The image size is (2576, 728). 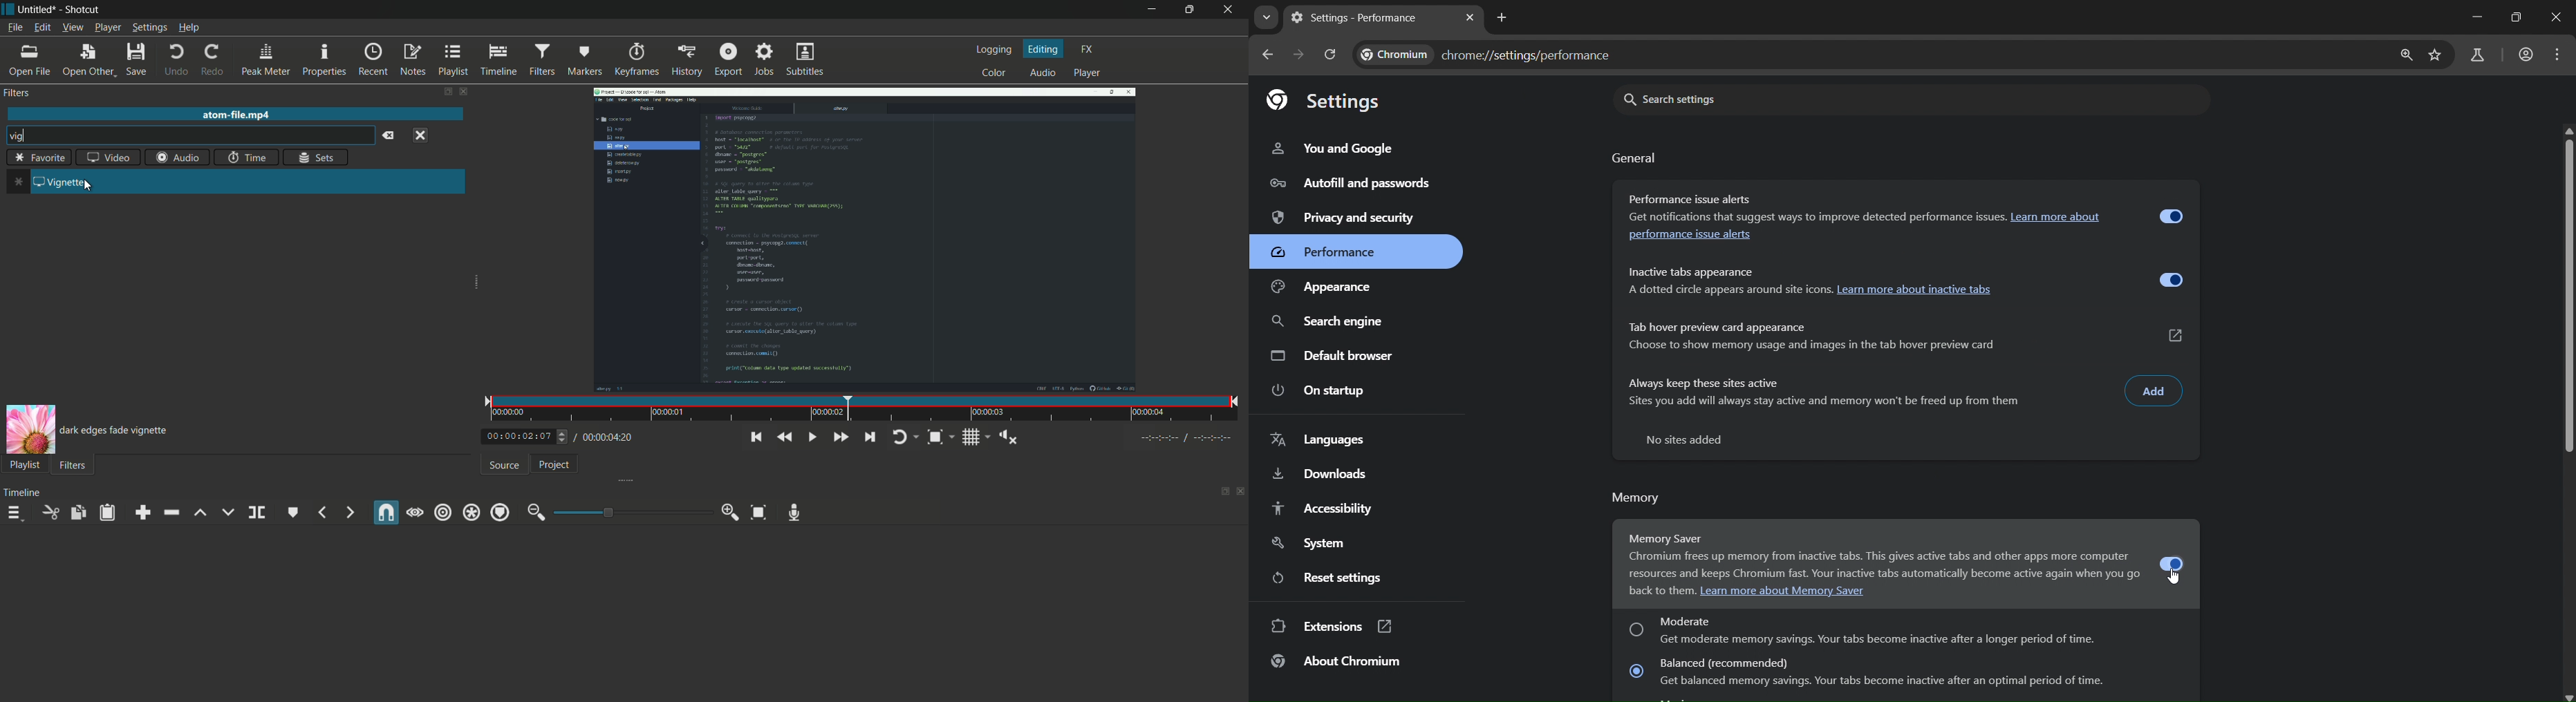 What do you see at coordinates (1152, 10) in the screenshot?
I see `minimize` at bounding box center [1152, 10].